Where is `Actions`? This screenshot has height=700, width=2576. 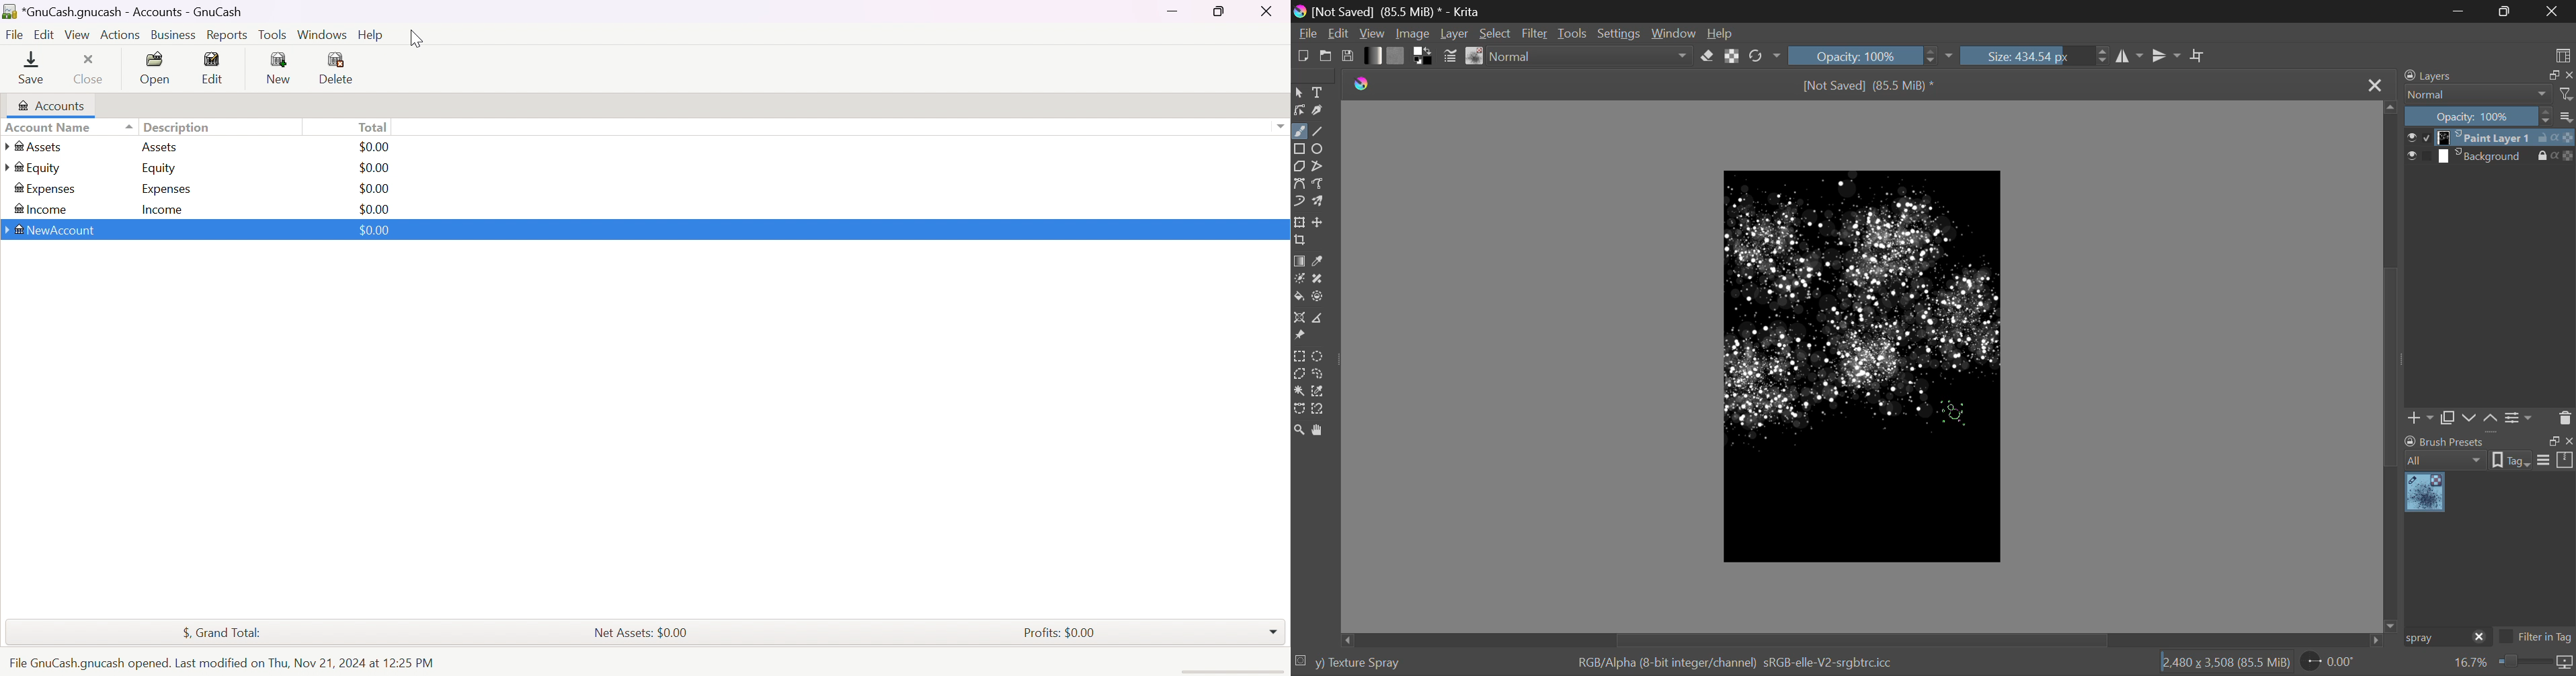
Actions is located at coordinates (120, 35).